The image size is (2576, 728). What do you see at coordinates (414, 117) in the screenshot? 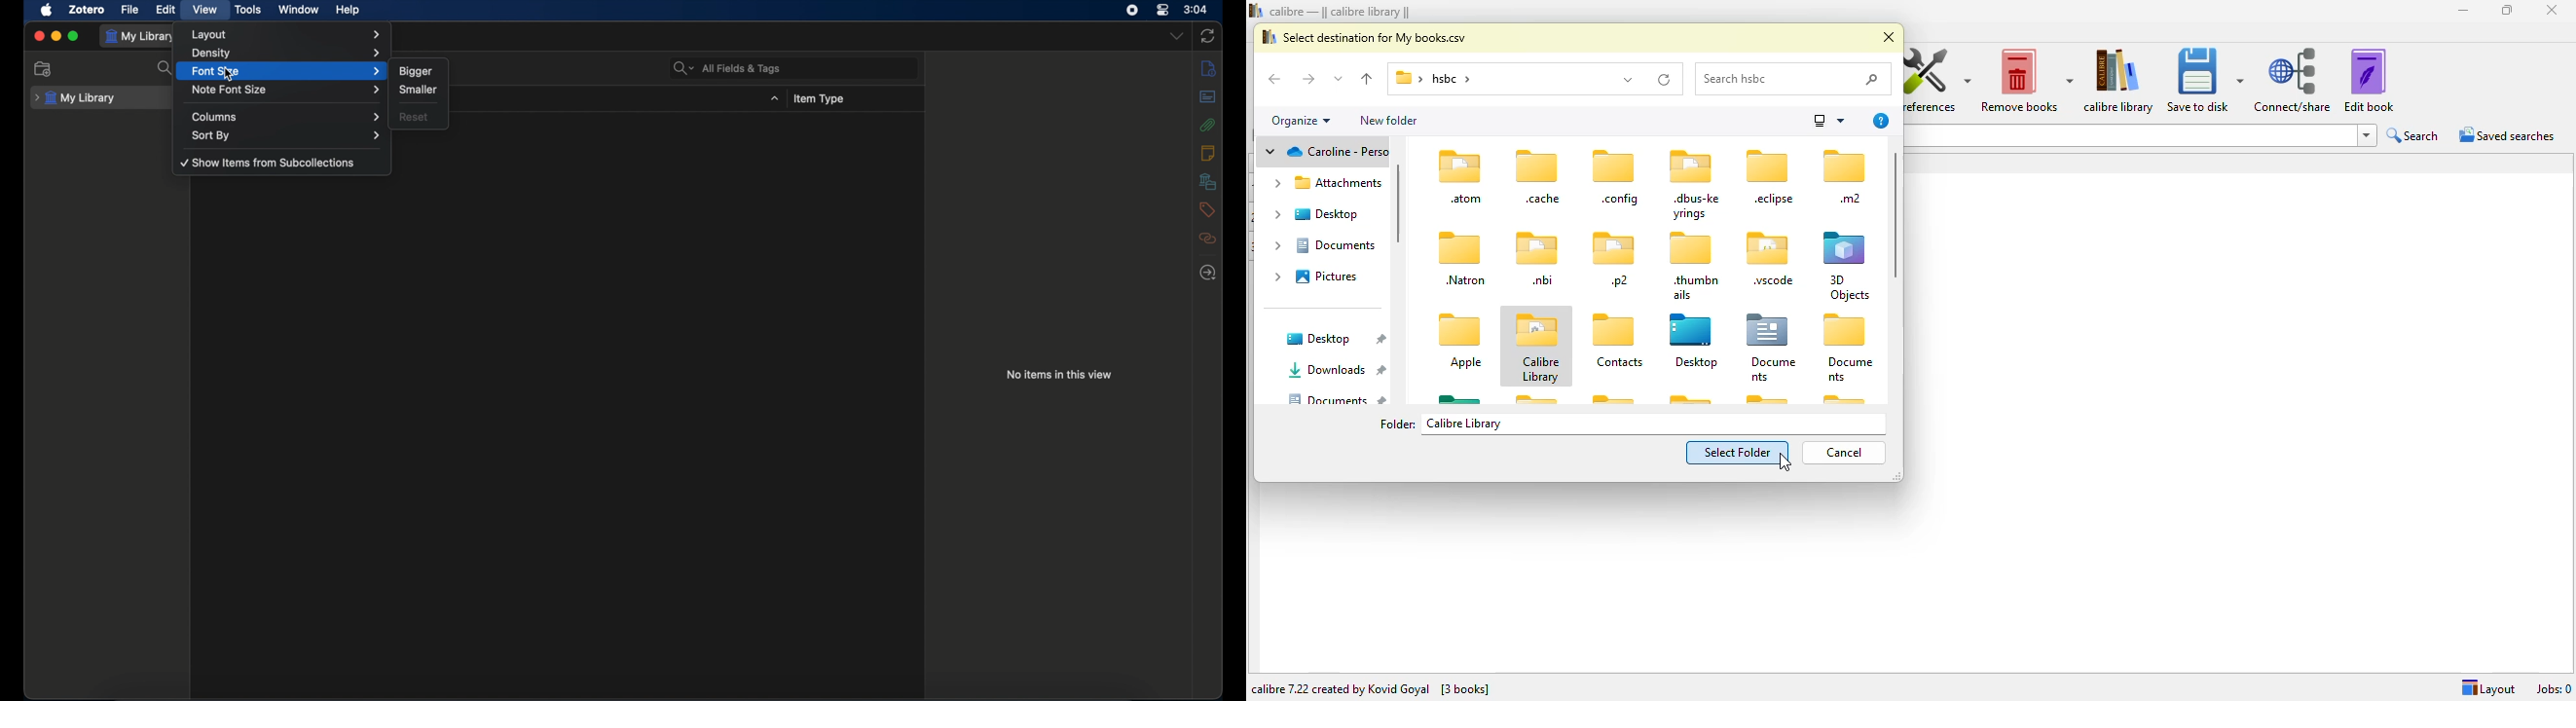
I see `reset` at bounding box center [414, 117].